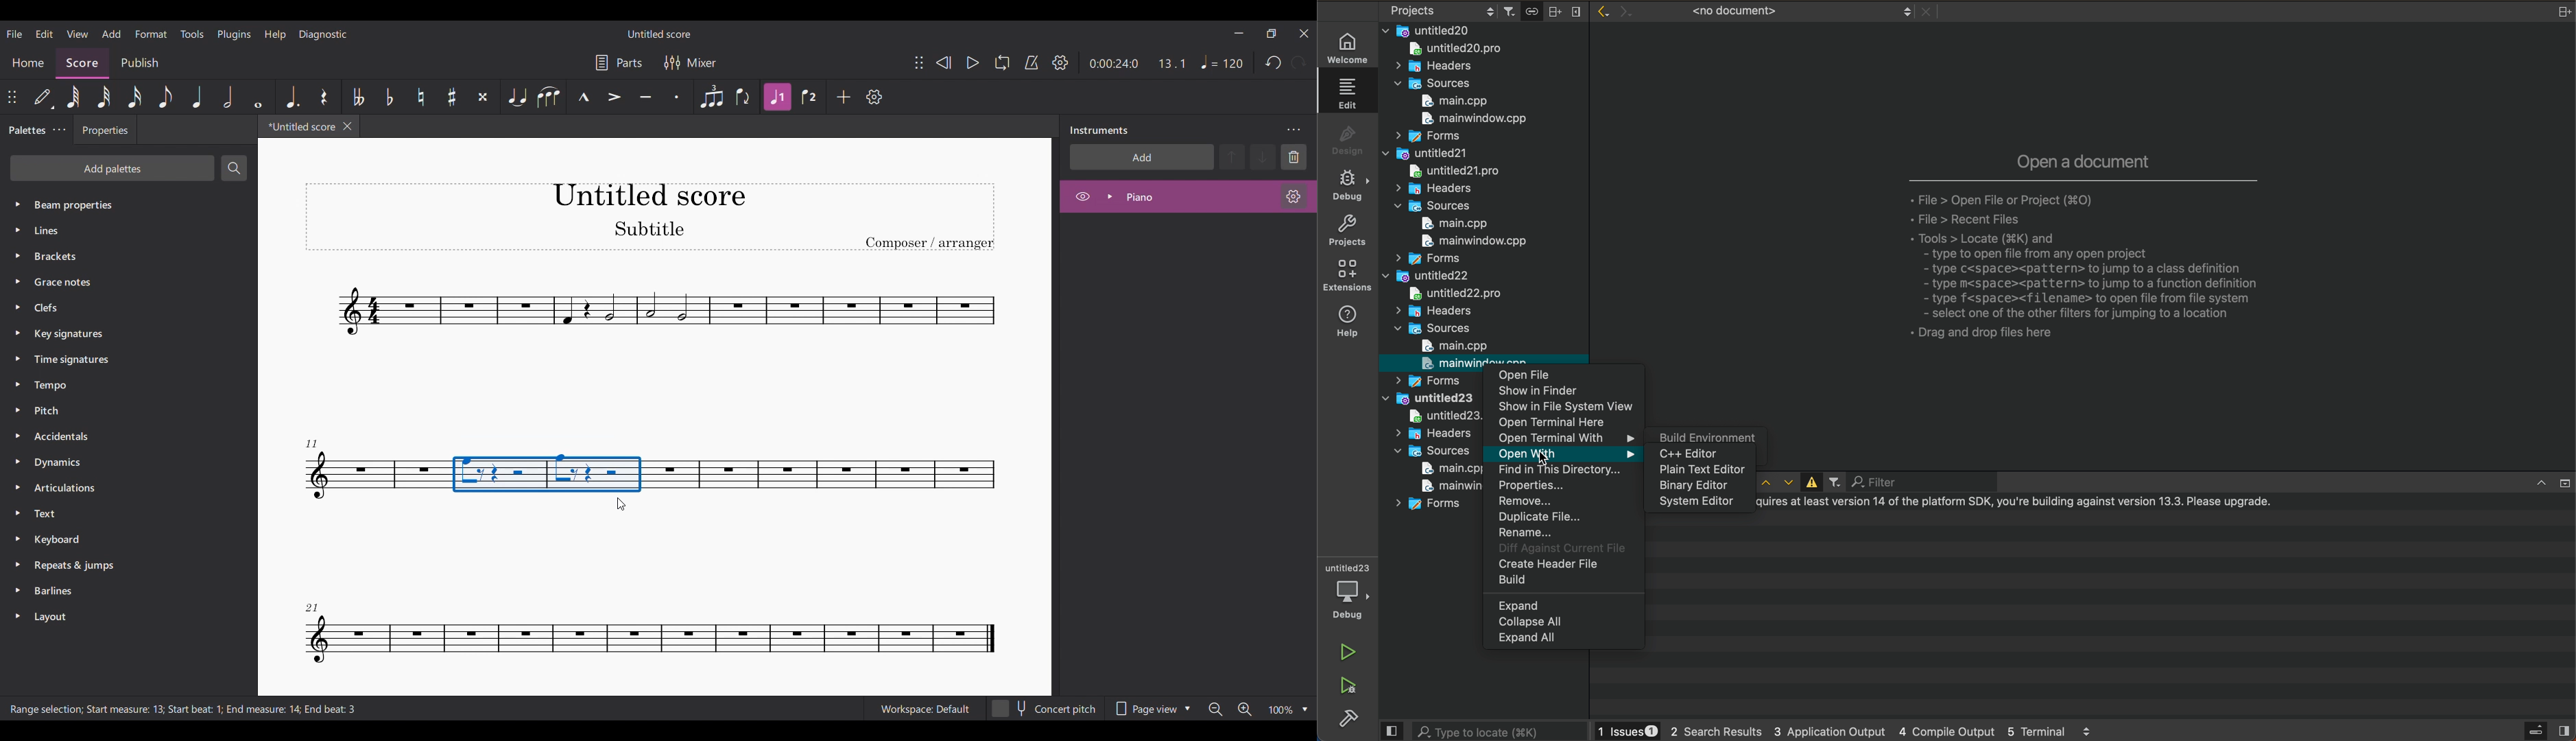  Describe the element at coordinates (1045, 706) in the screenshot. I see `Concert pitch` at that location.